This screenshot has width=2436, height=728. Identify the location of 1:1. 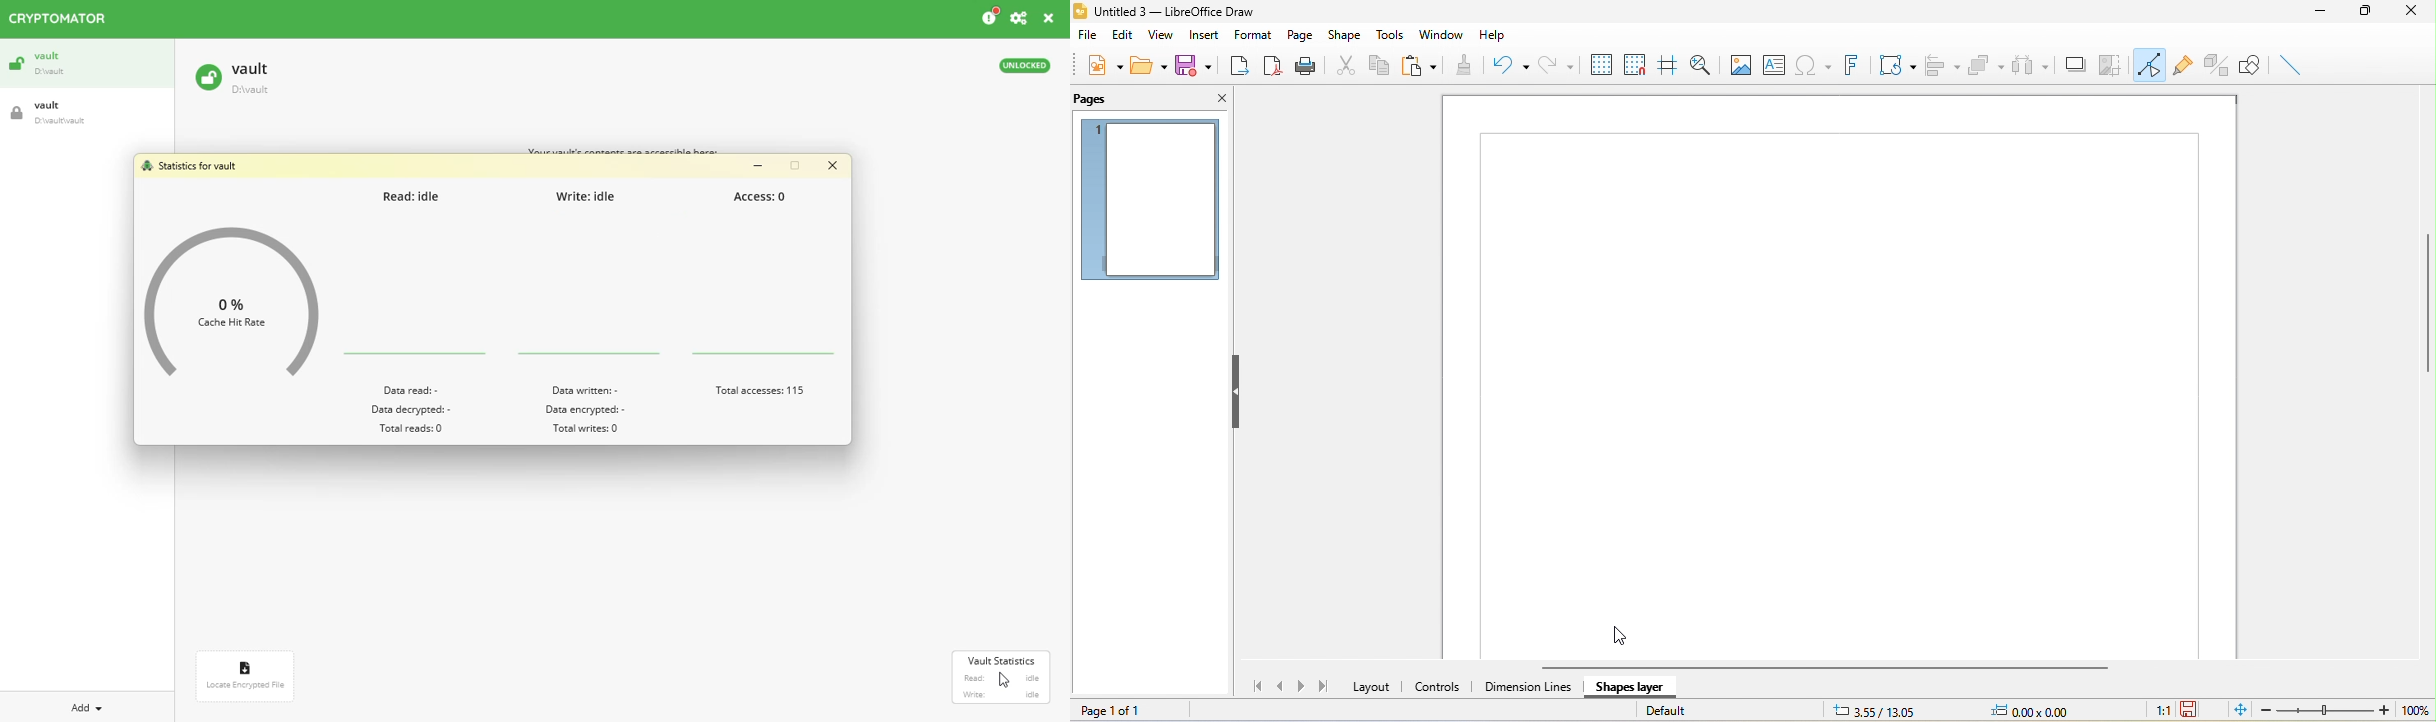
(2155, 711).